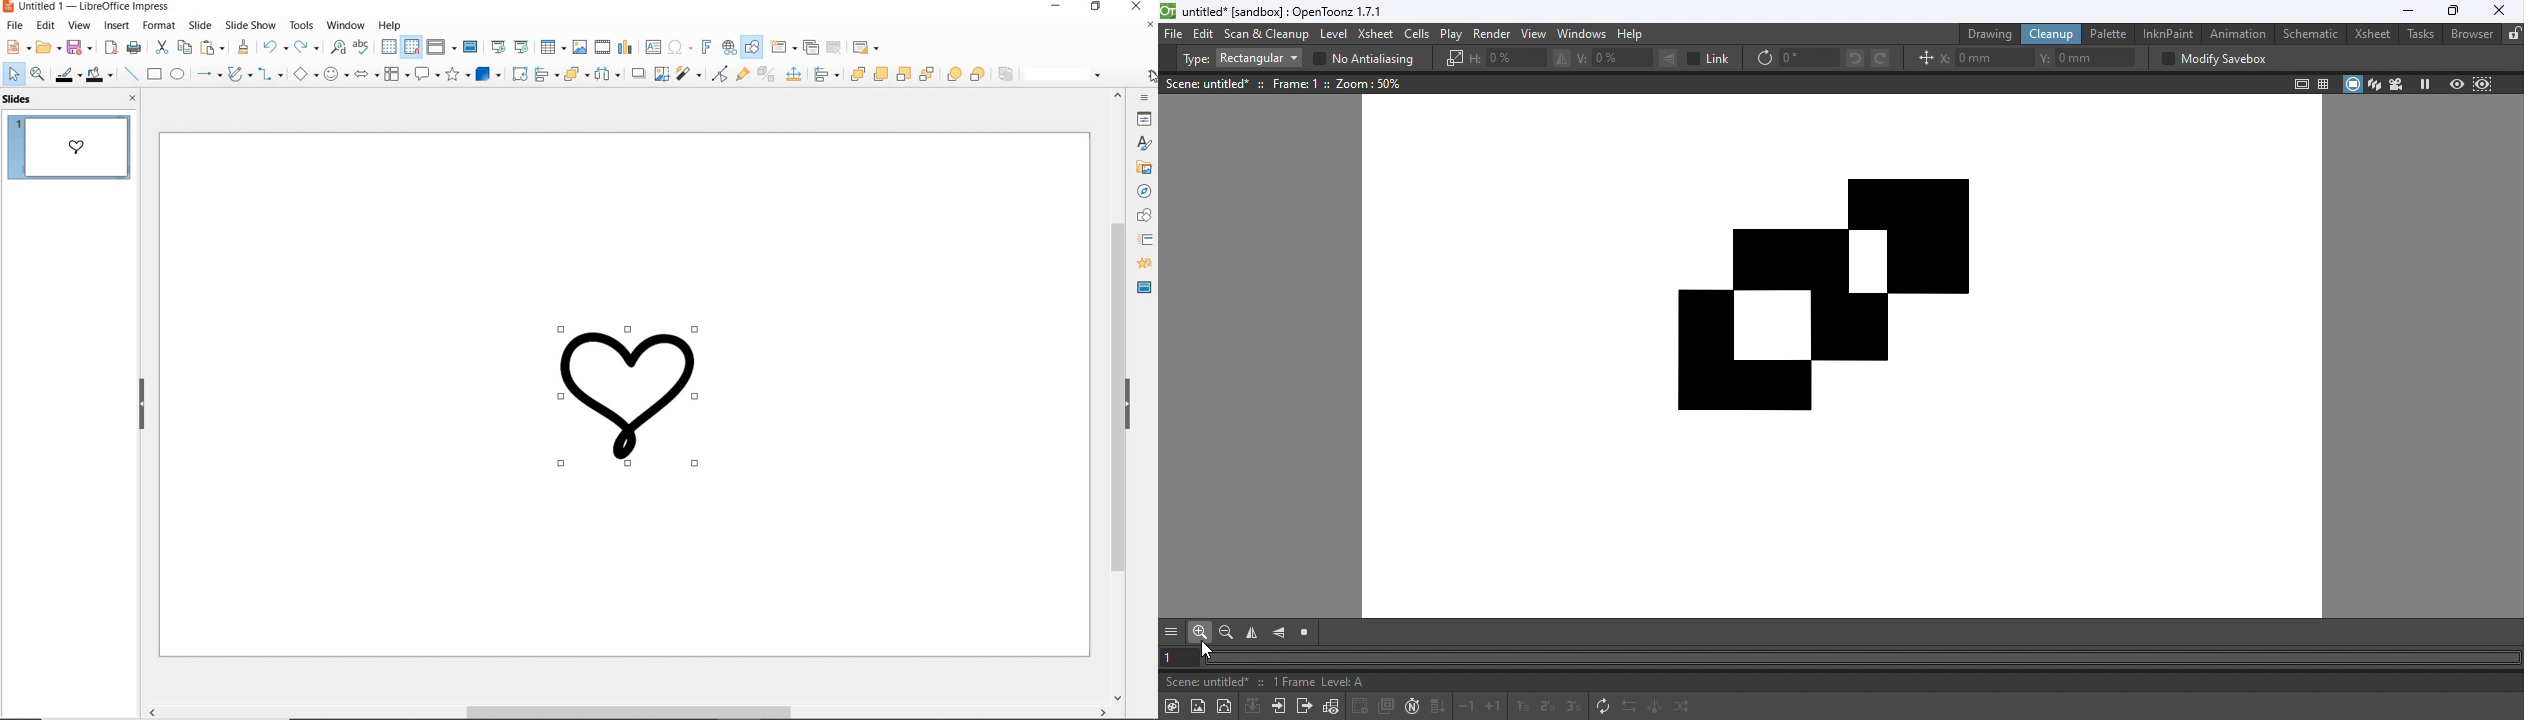 This screenshot has height=728, width=2548. I want to click on shadow, so click(638, 72).